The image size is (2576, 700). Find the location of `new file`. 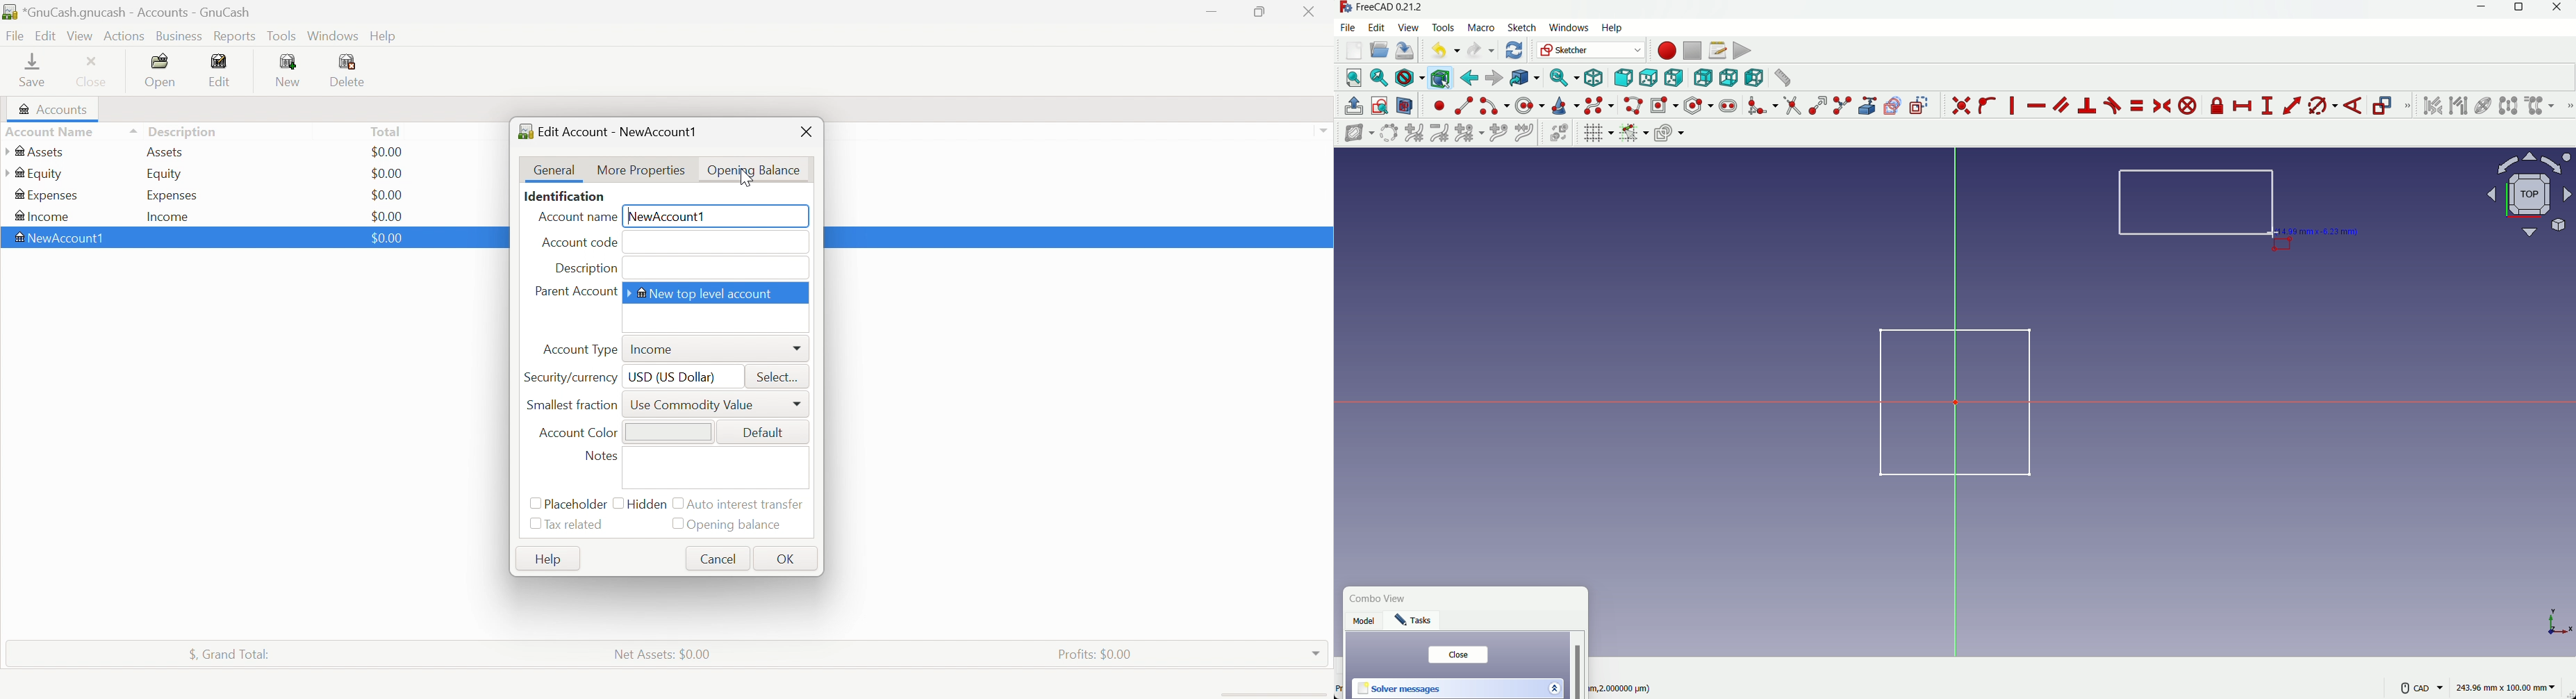

new file is located at coordinates (1355, 50).